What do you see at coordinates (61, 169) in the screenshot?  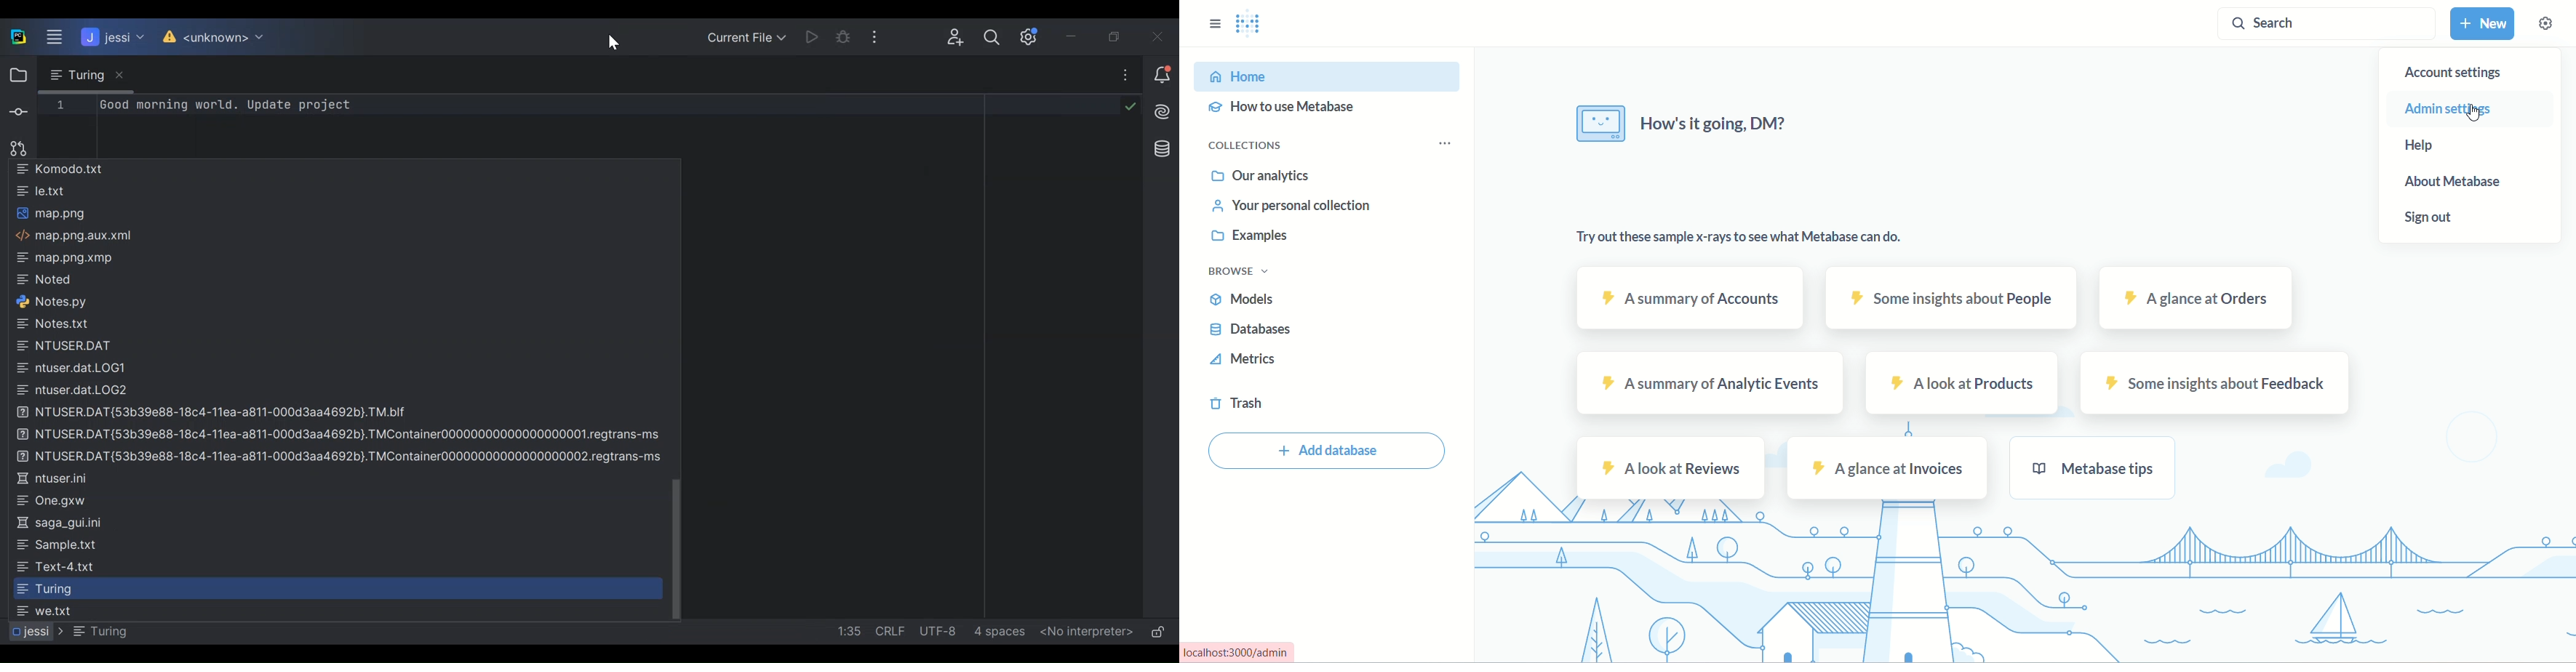 I see `Komodo.txt` at bounding box center [61, 169].